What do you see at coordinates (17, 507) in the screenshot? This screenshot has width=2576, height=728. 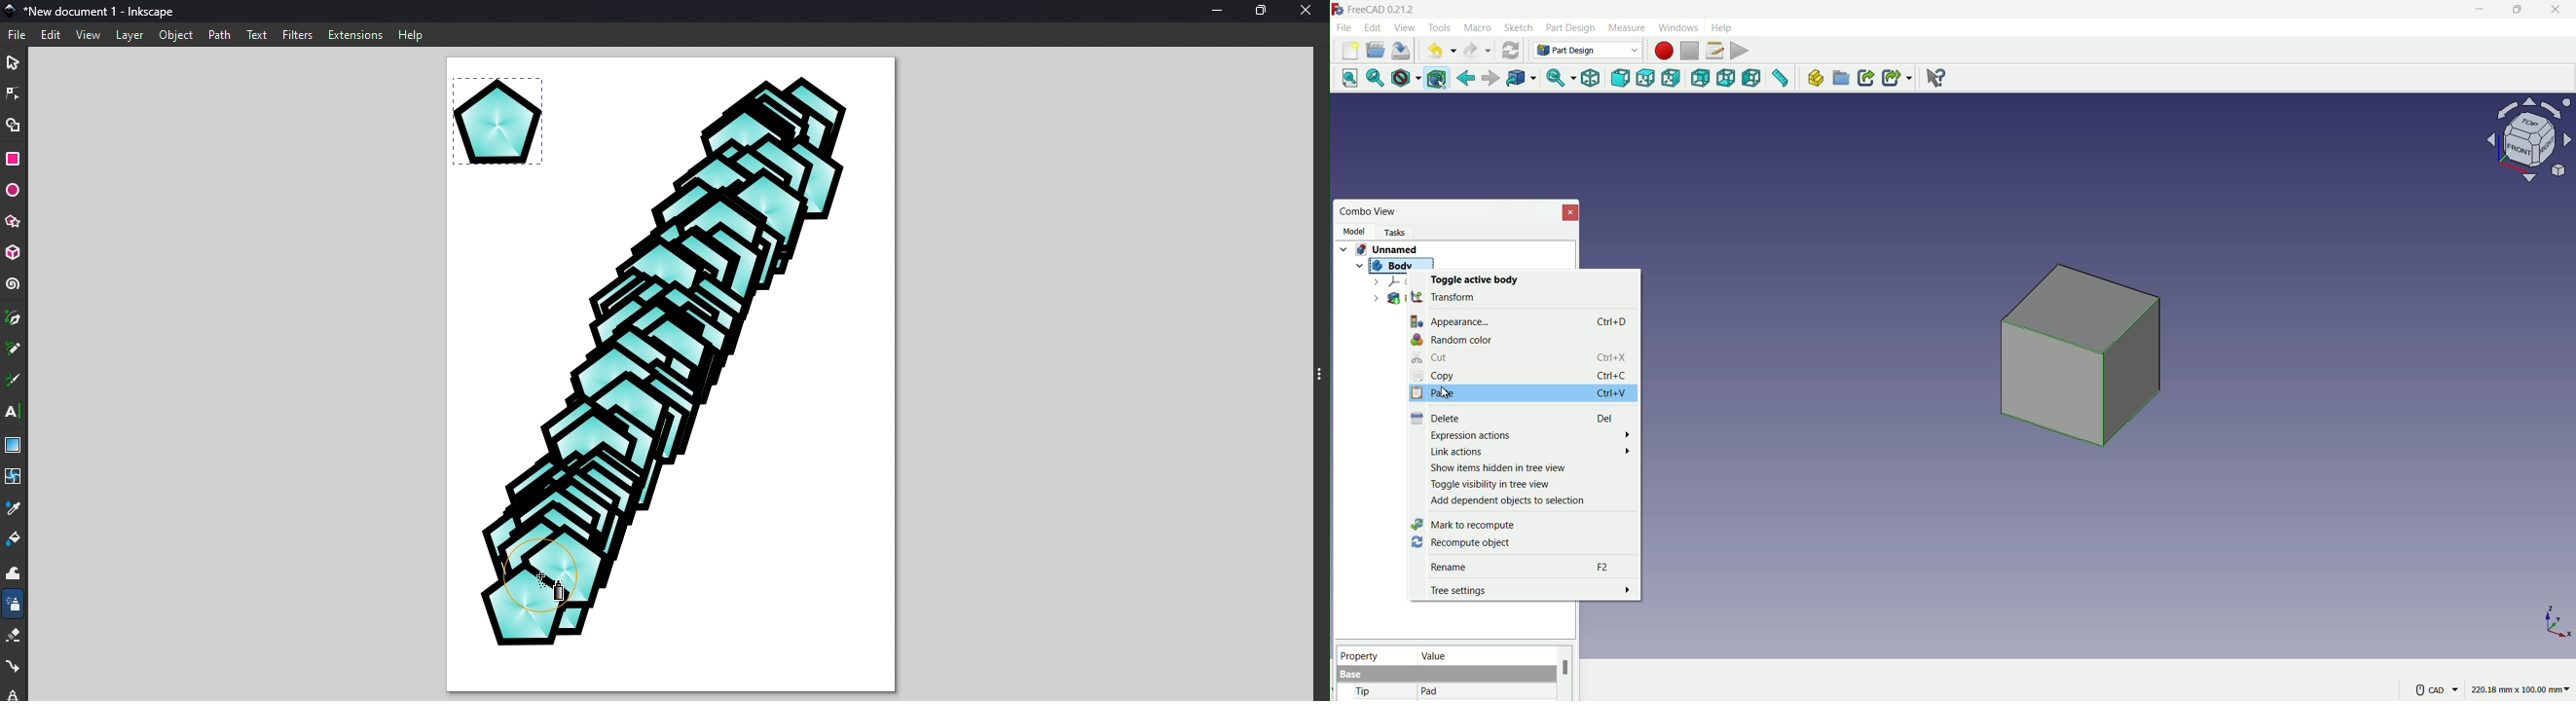 I see `Dropper tool` at bounding box center [17, 507].